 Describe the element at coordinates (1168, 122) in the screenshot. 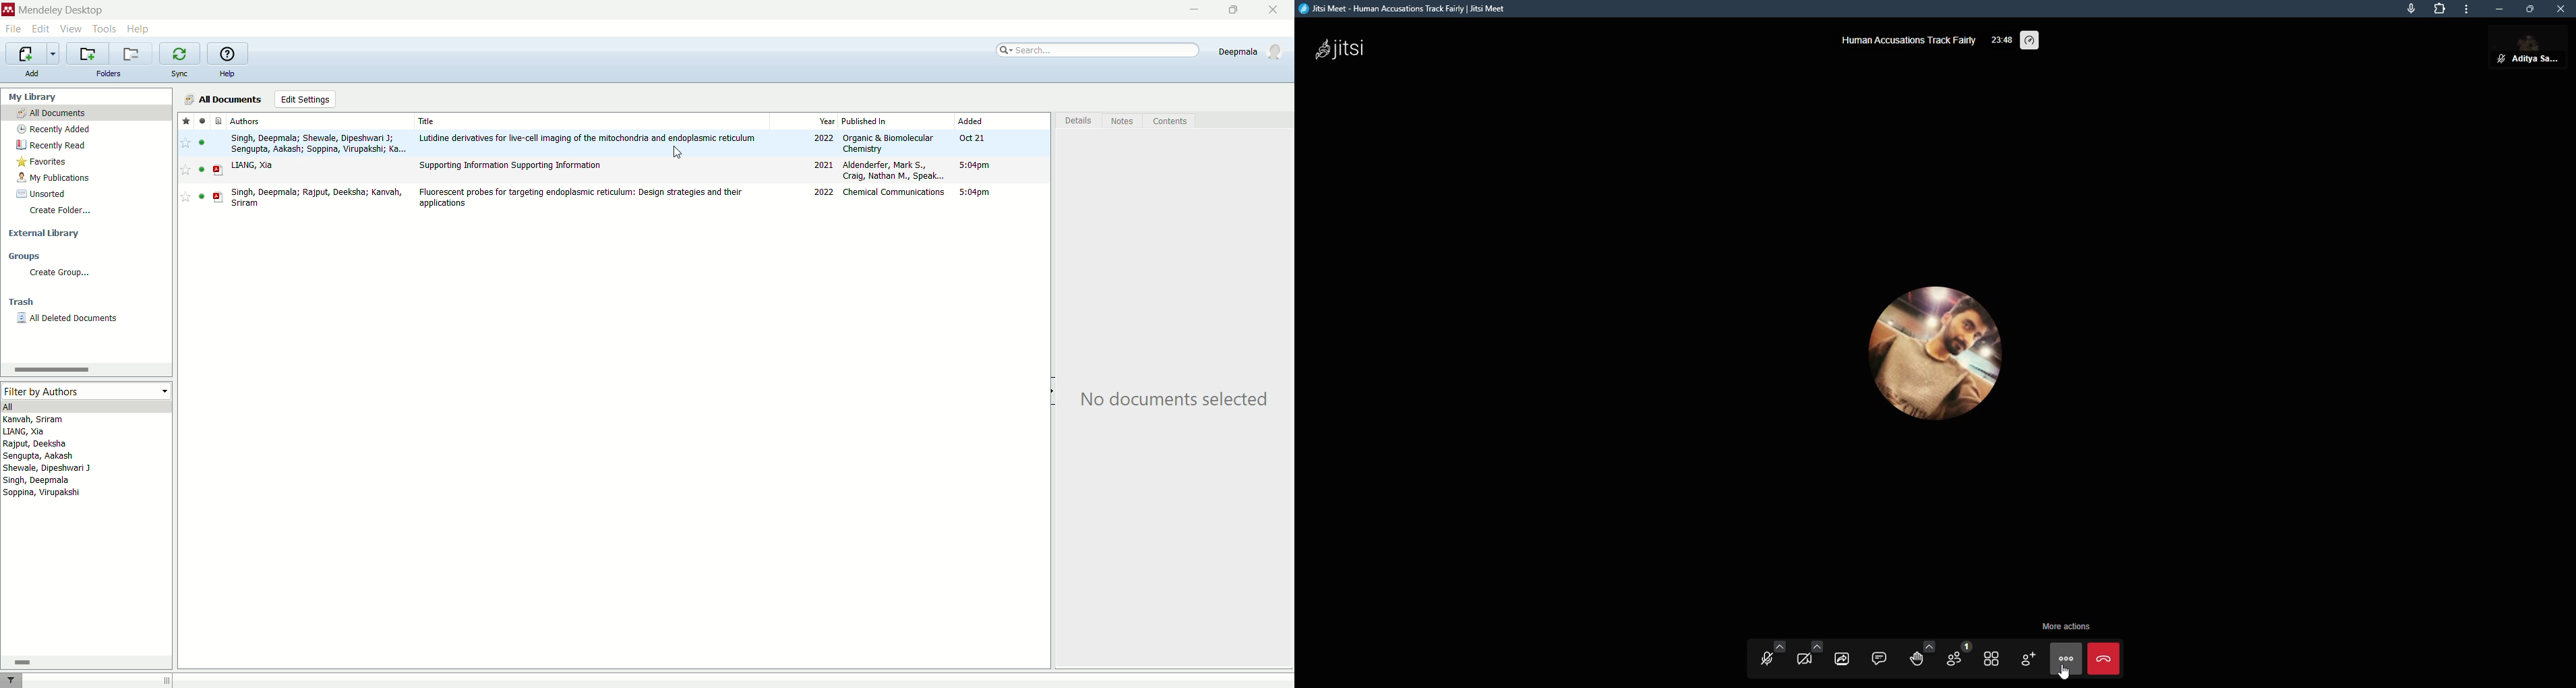

I see `content` at that location.